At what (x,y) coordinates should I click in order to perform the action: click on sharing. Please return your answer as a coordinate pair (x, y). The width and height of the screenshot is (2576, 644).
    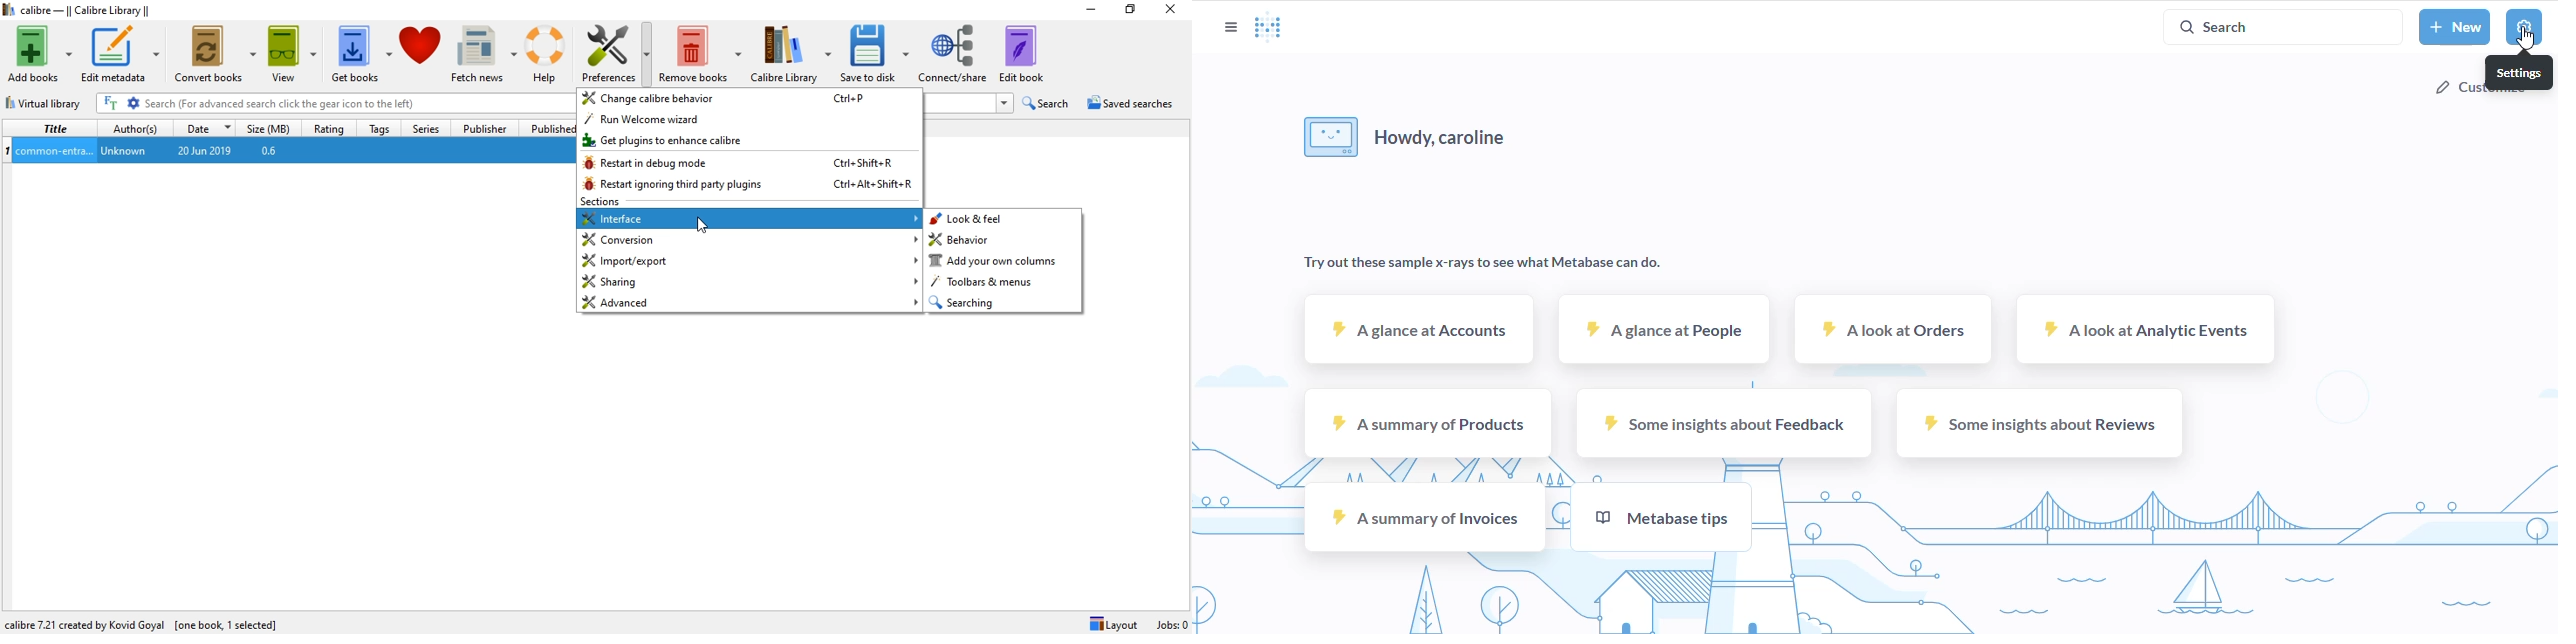
    Looking at the image, I should click on (749, 283).